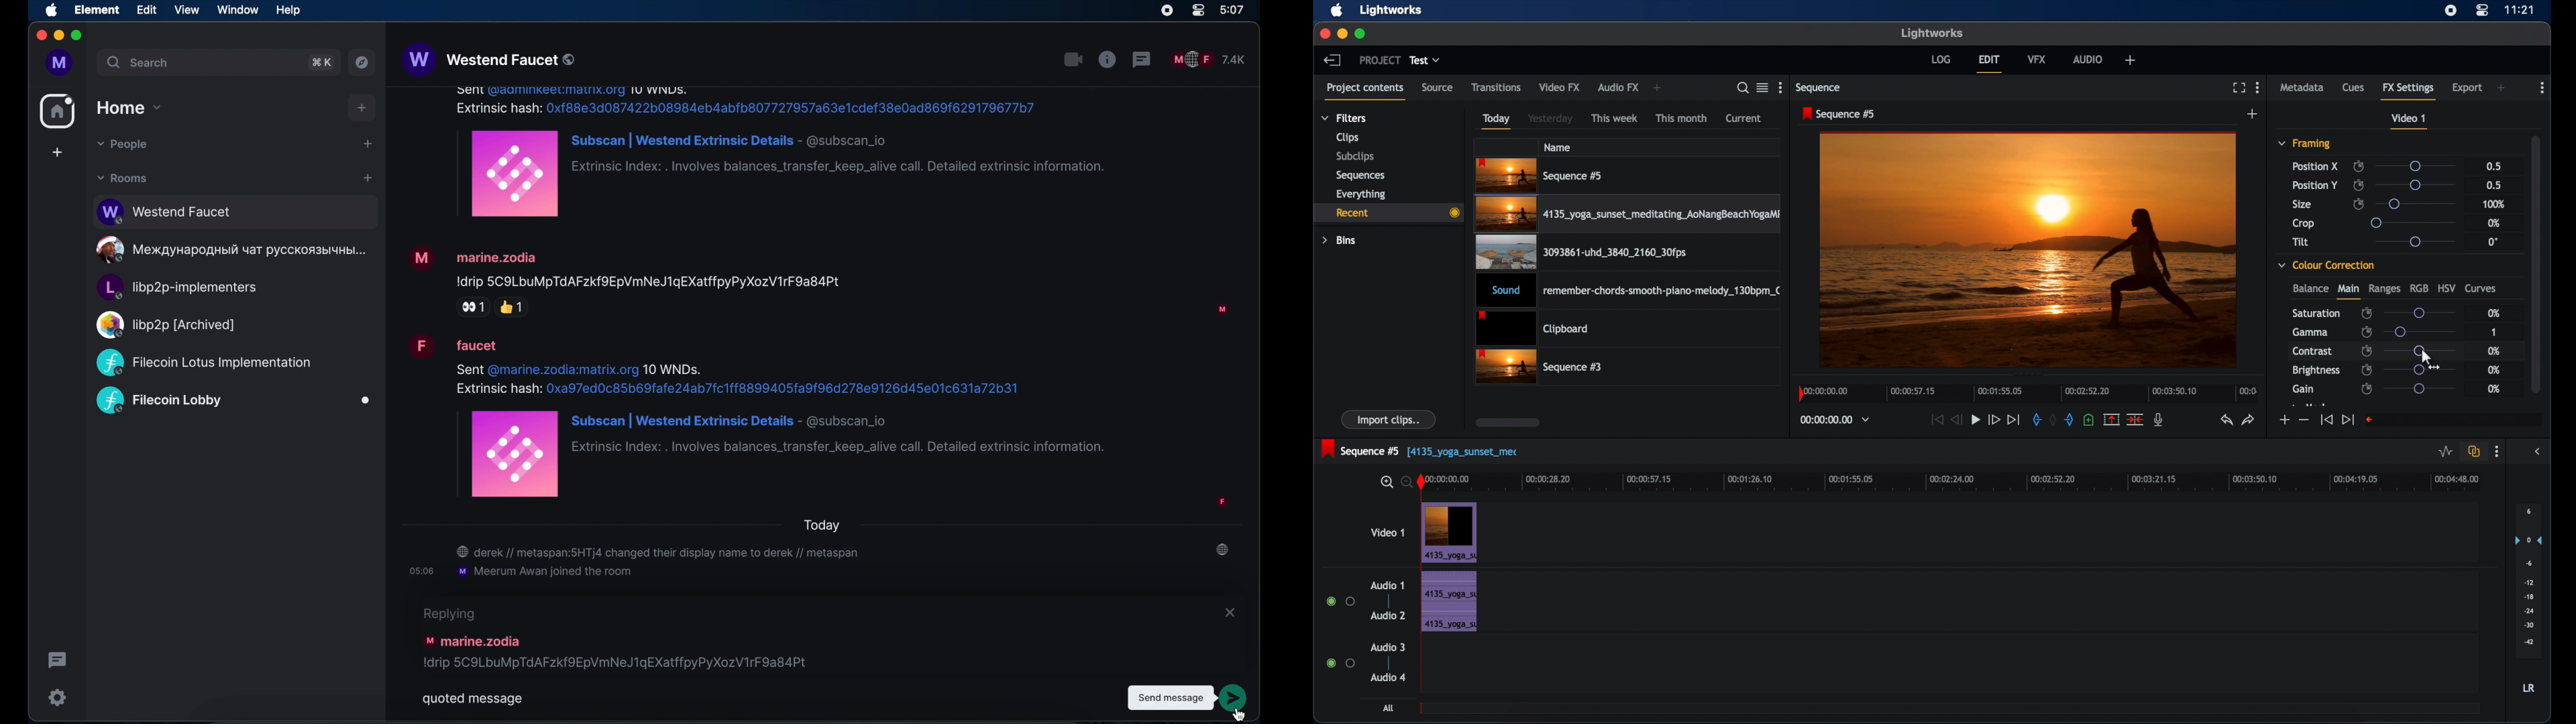 Image resolution: width=2576 pixels, height=728 pixels. What do you see at coordinates (2310, 288) in the screenshot?
I see `balance` at bounding box center [2310, 288].